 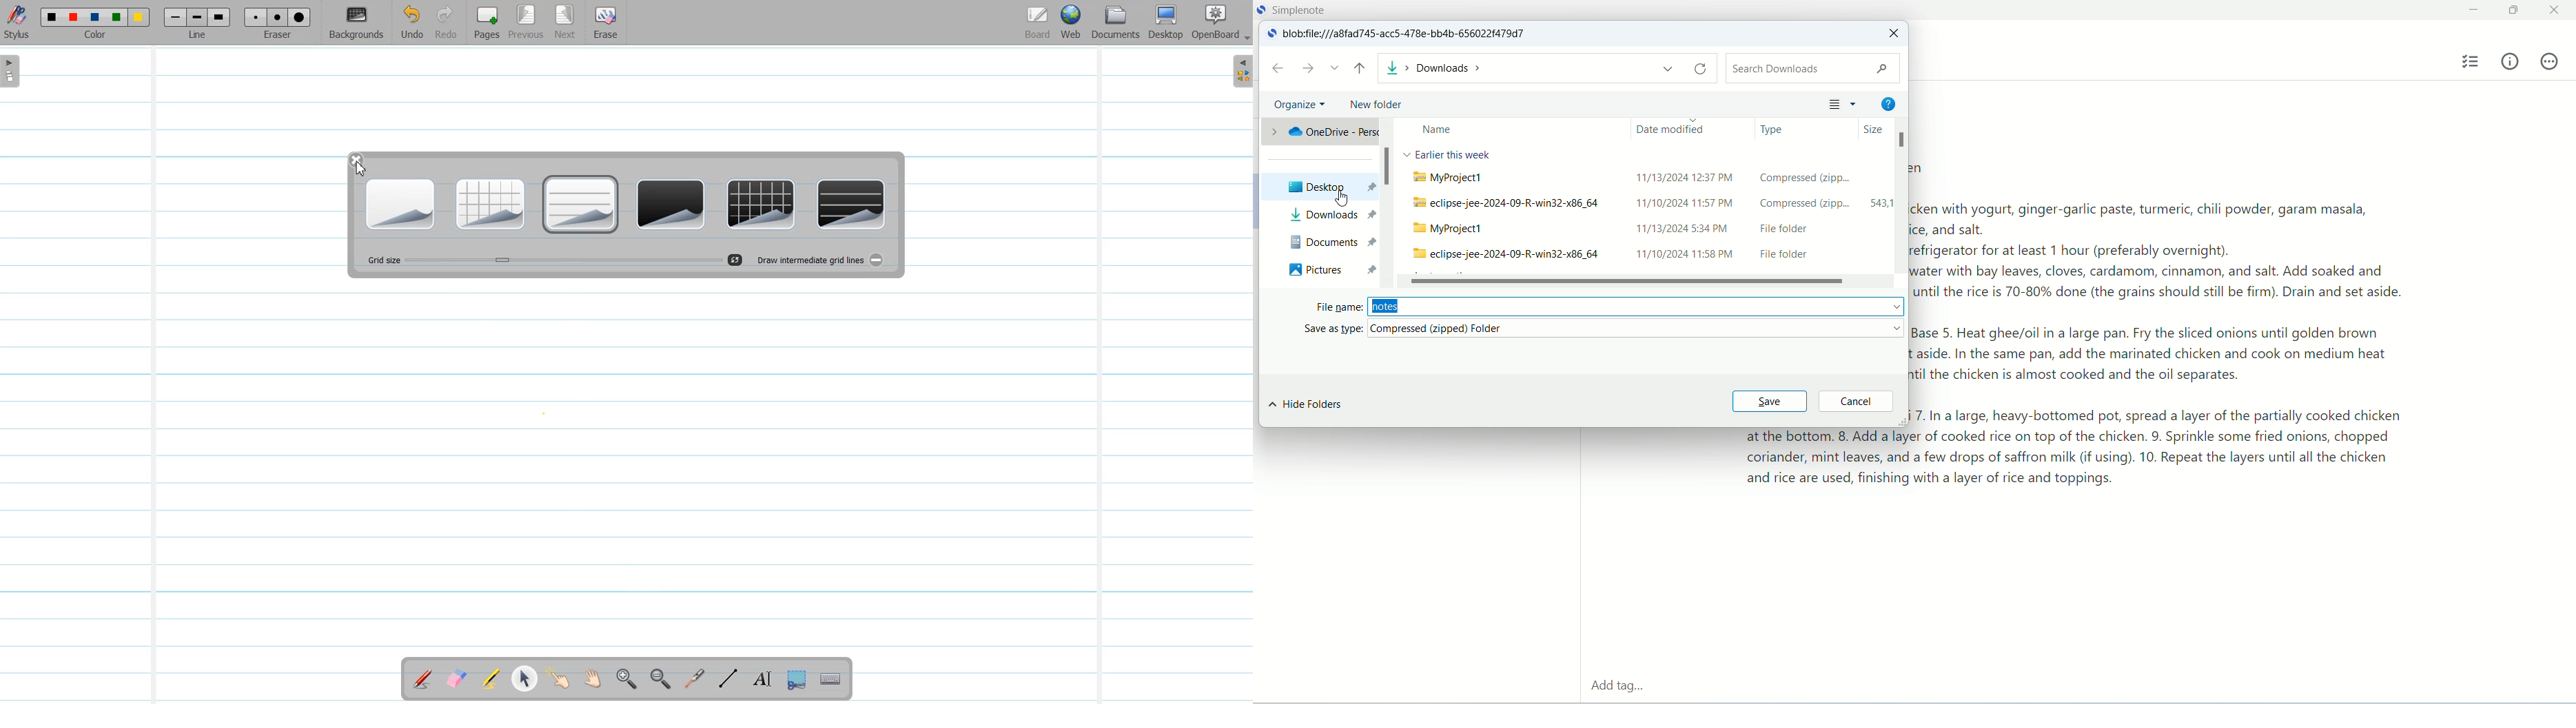 I want to click on Redo, so click(x=446, y=23).